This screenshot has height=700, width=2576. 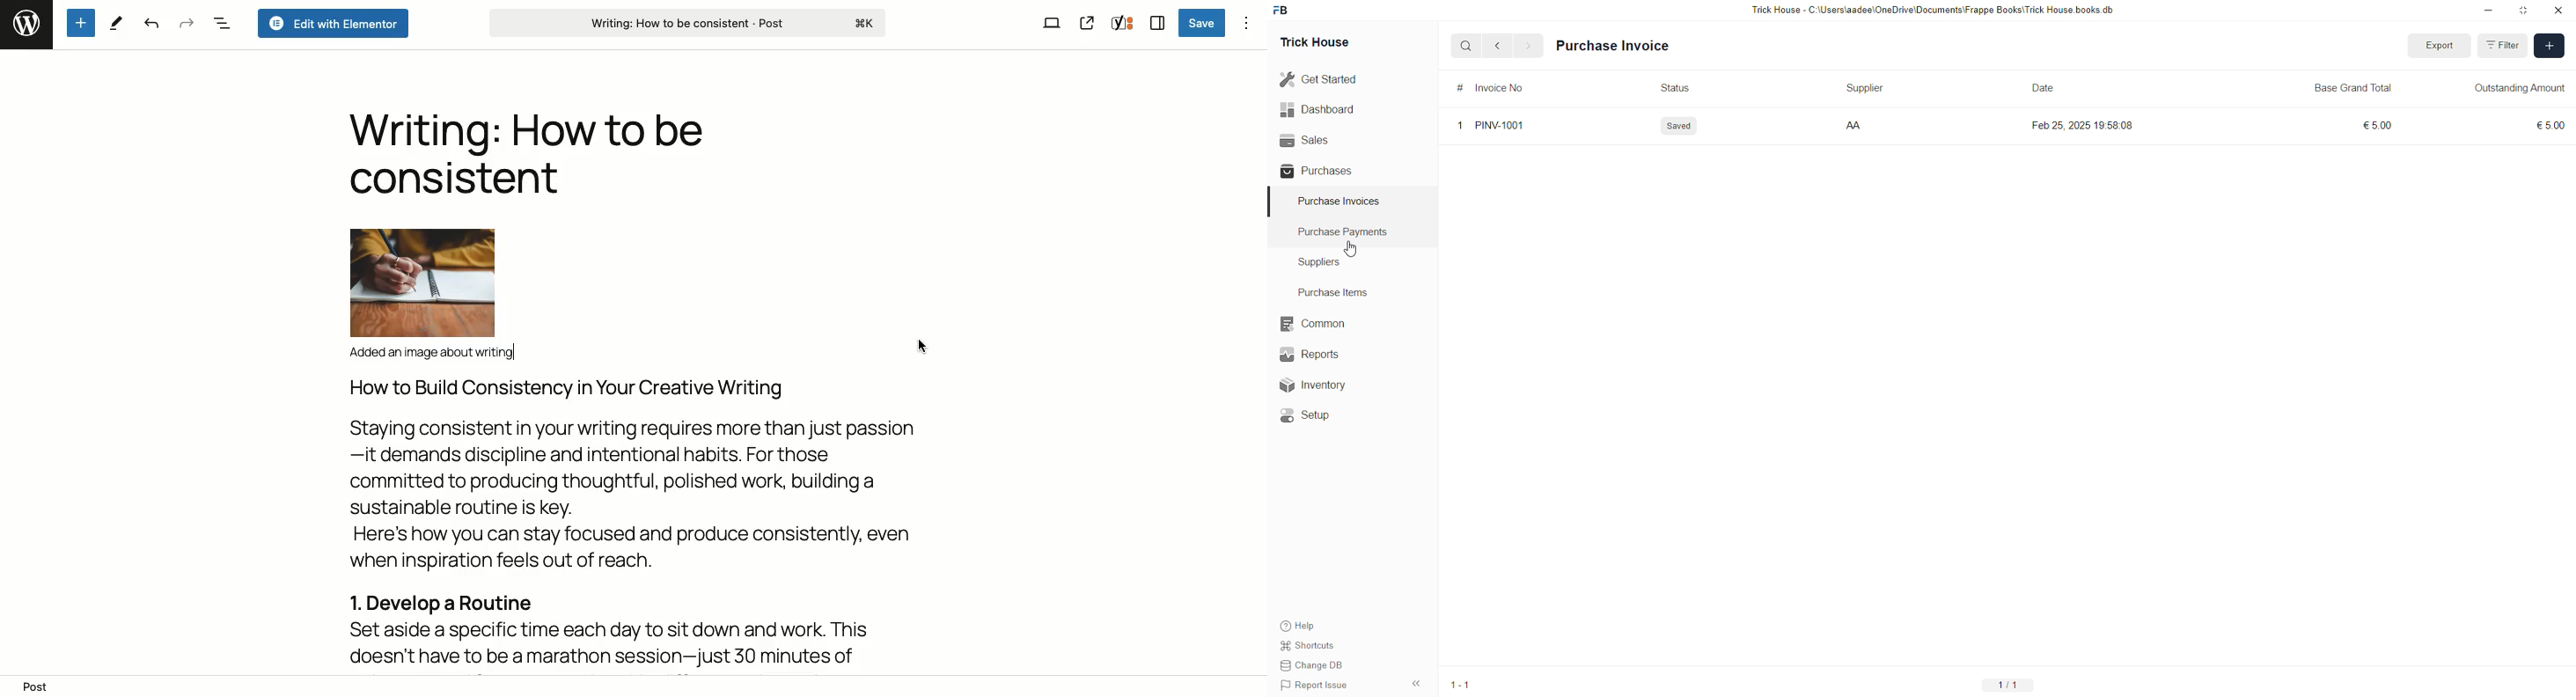 I want to click on Options, so click(x=1245, y=21).